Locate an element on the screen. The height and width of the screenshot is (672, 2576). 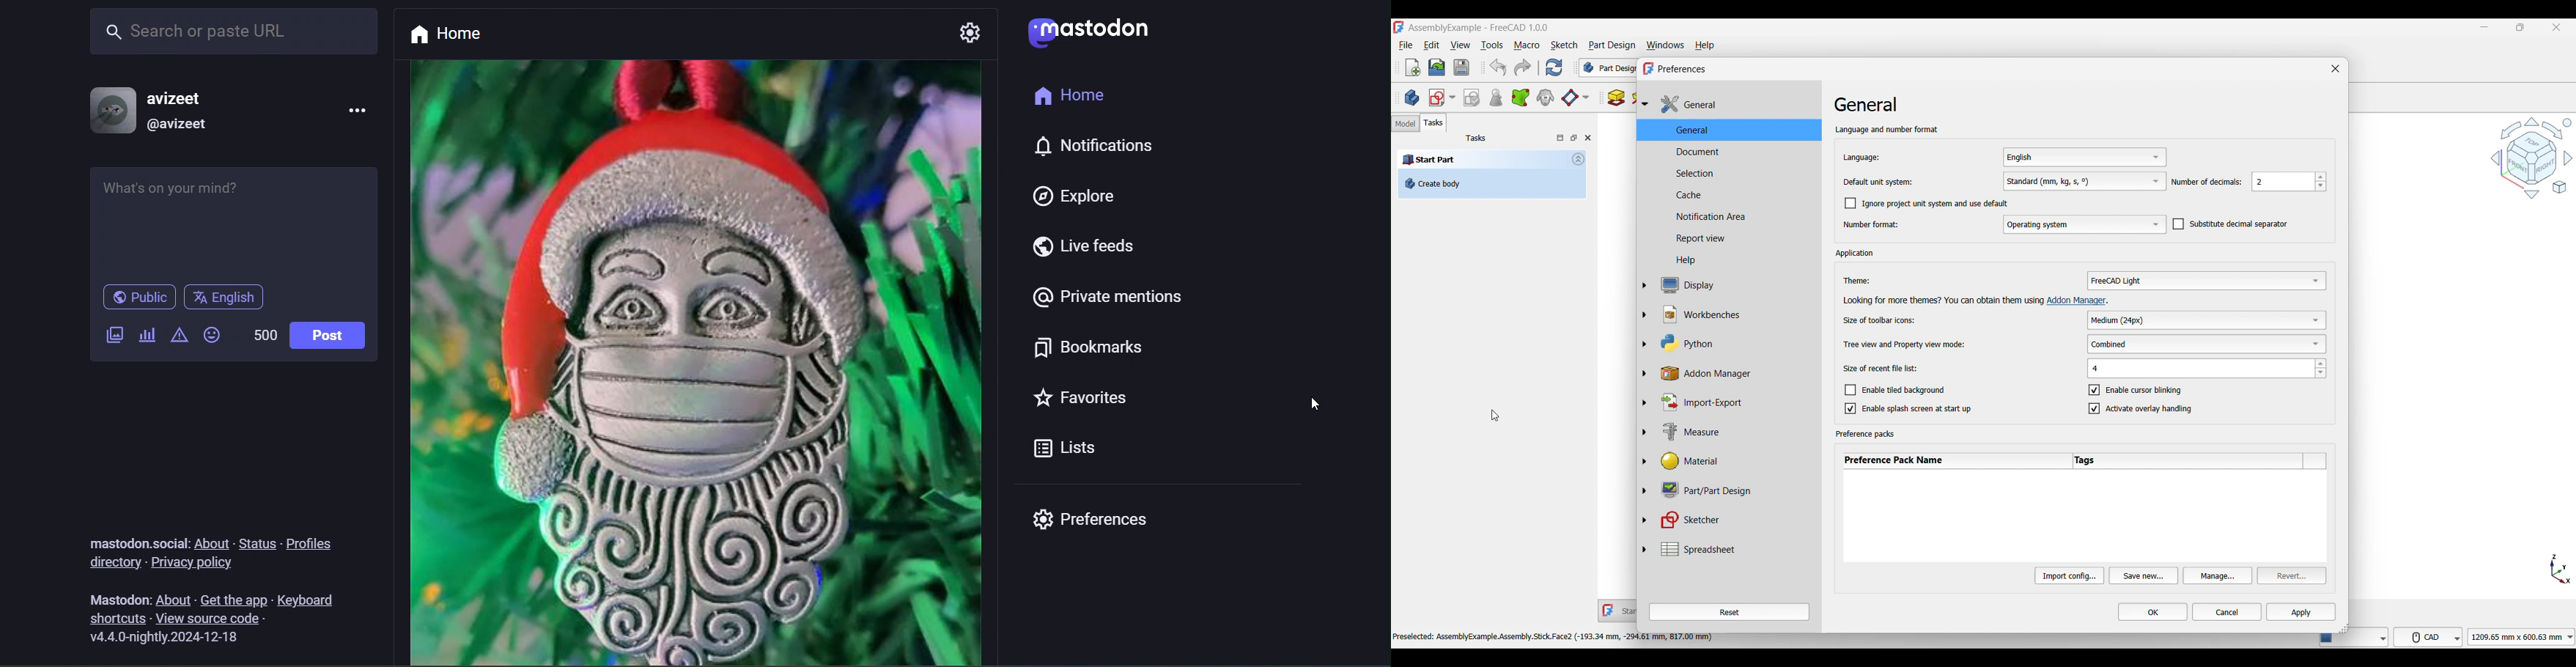
preferences is located at coordinates (1102, 526).